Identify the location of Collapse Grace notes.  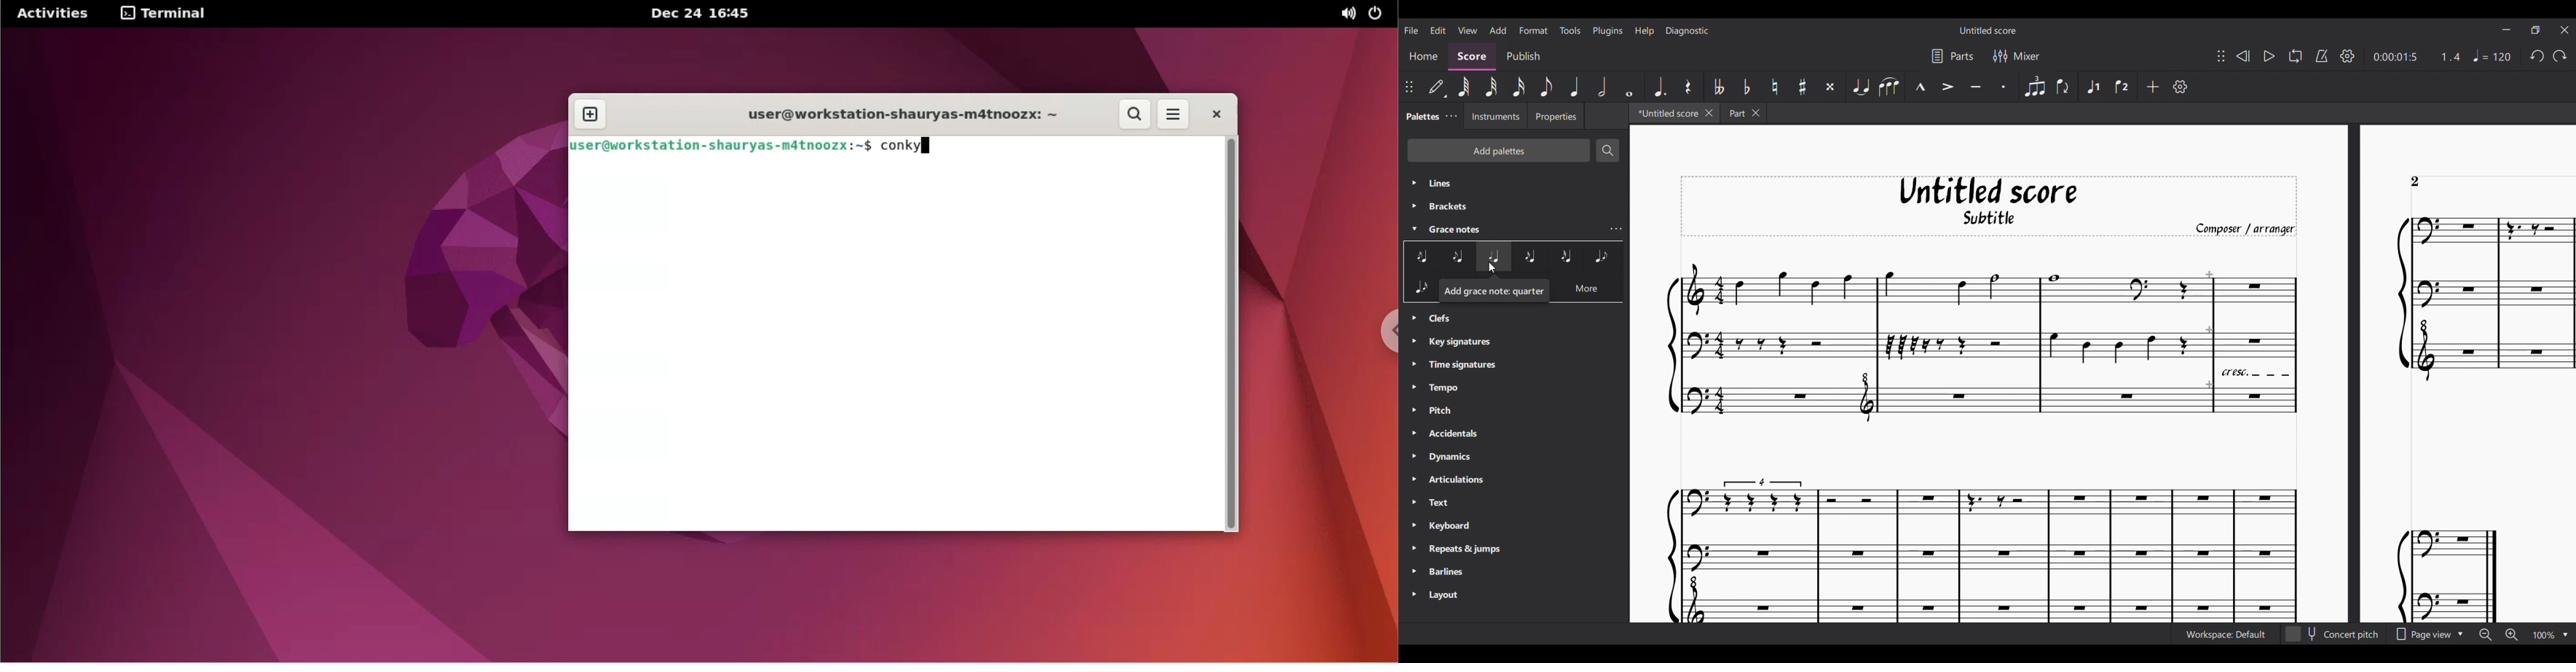
(1414, 228).